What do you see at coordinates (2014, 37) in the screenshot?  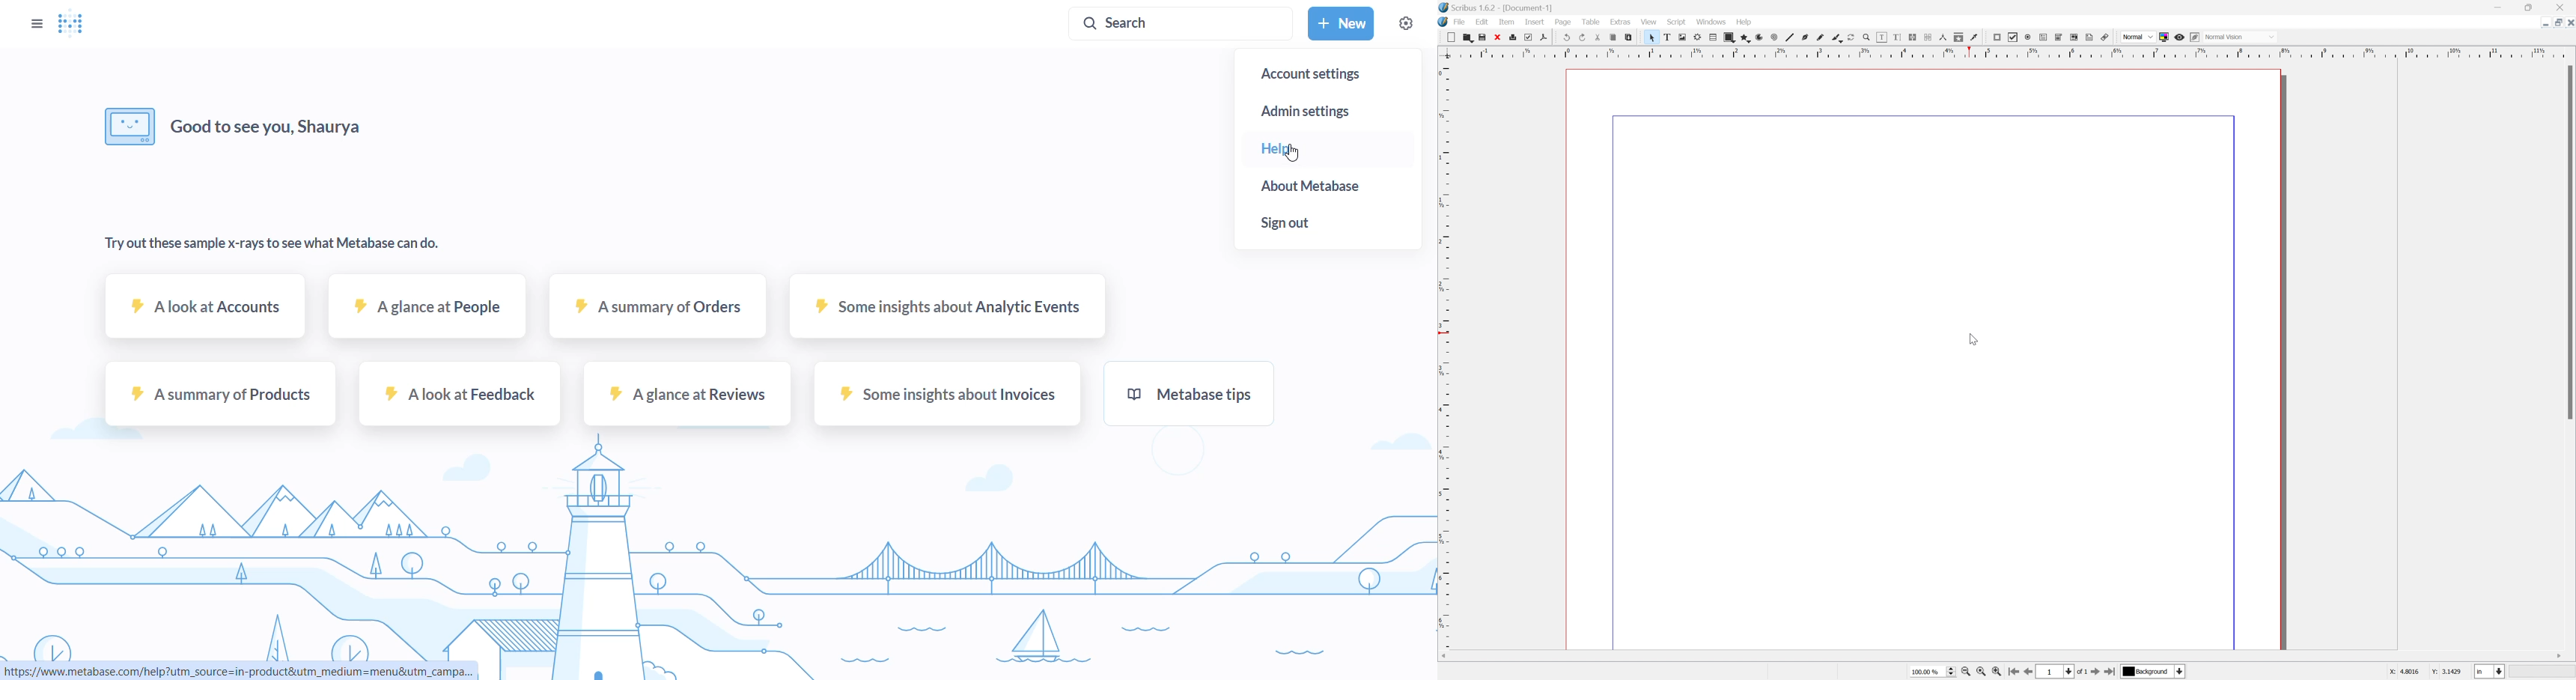 I see `pdf checkbox` at bounding box center [2014, 37].